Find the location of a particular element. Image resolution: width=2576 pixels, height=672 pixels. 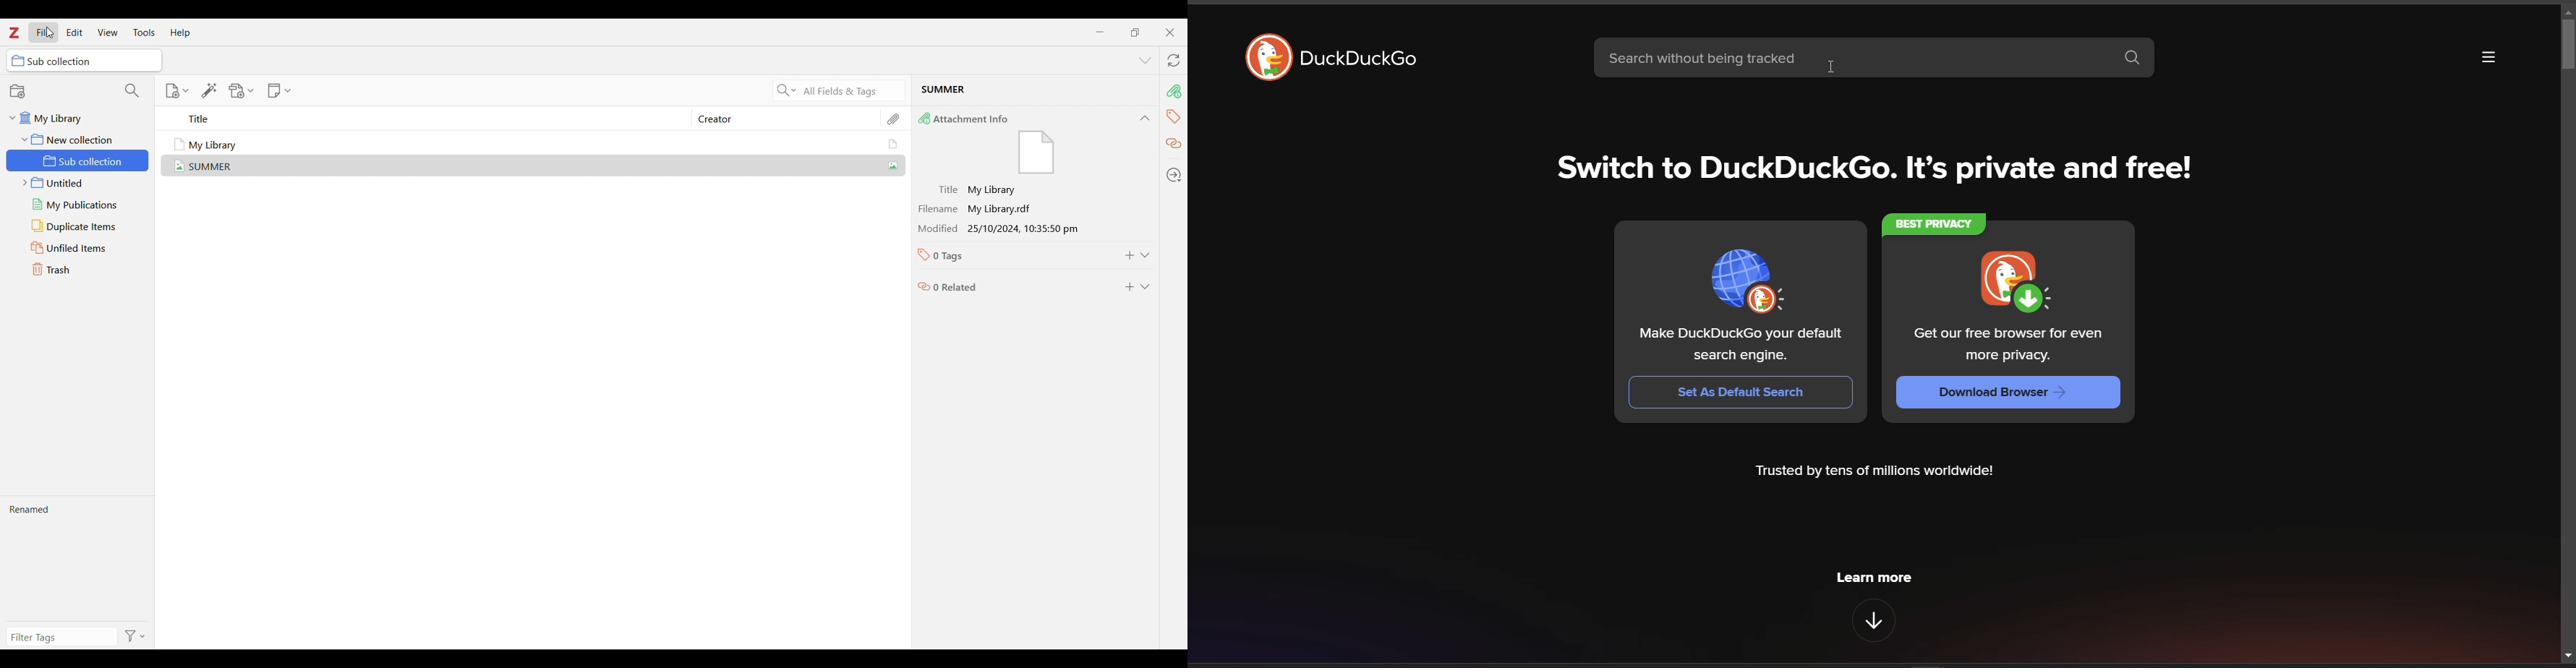

Expand is located at coordinates (1146, 255).